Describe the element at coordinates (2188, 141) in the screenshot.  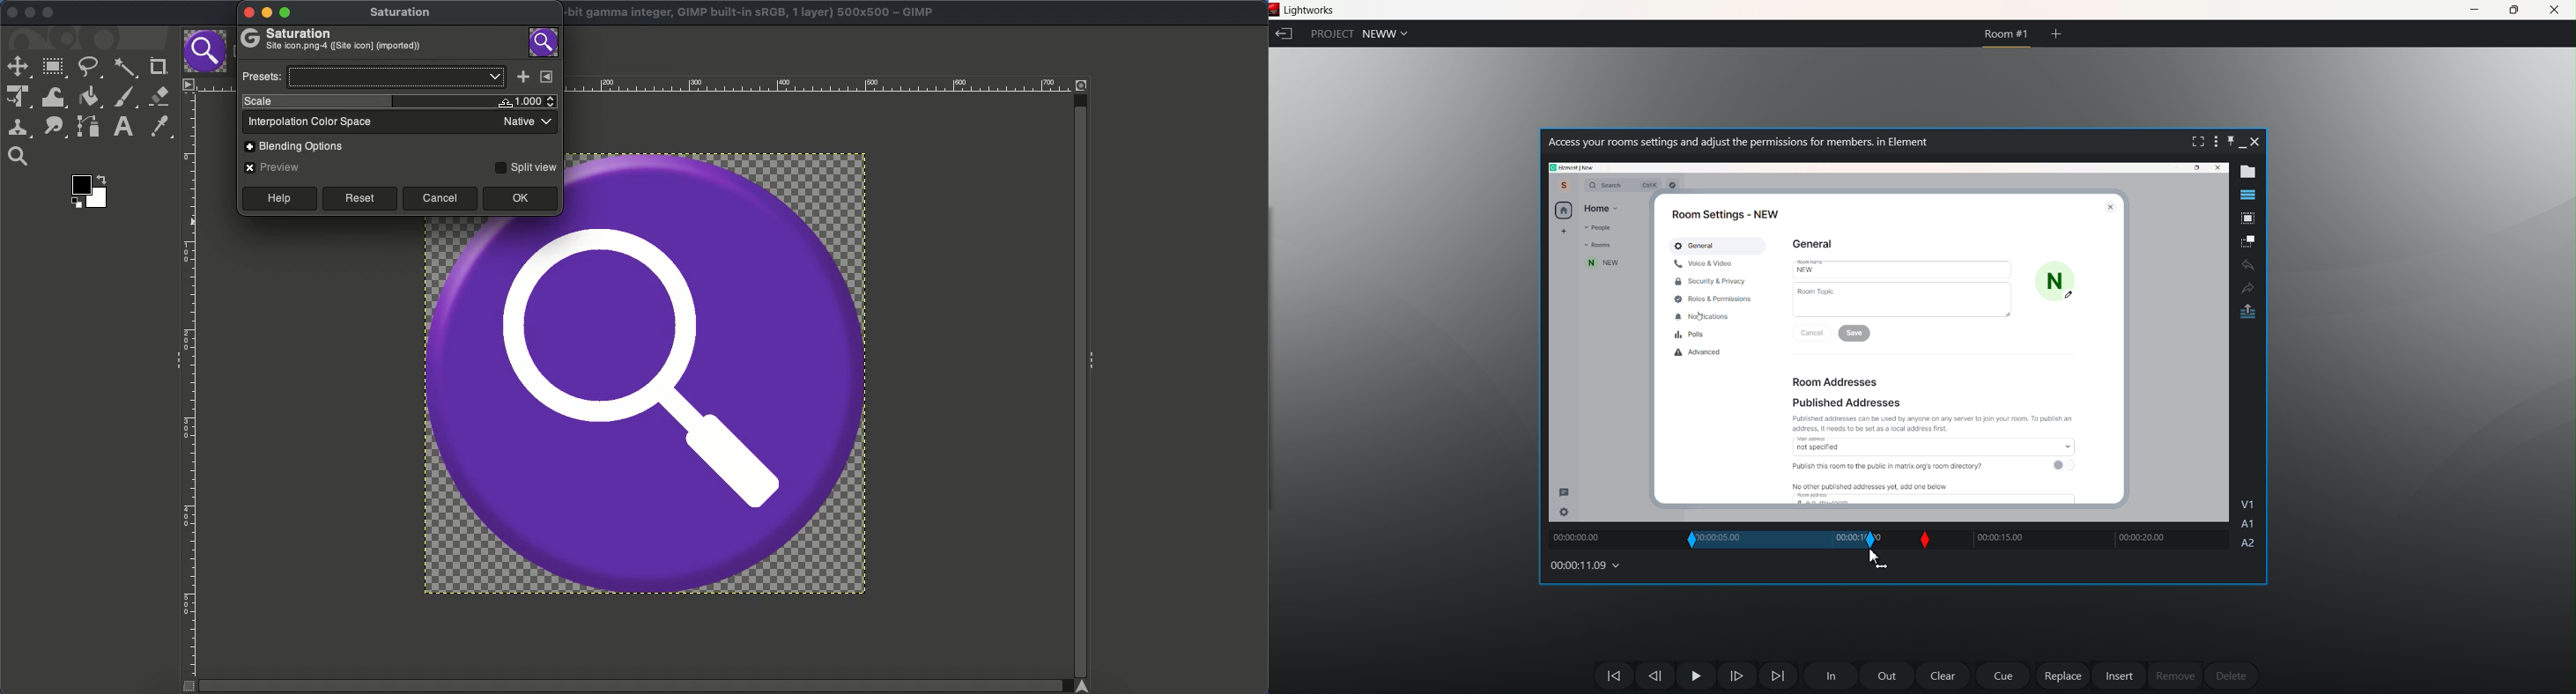
I see `fullscreen` at that location.